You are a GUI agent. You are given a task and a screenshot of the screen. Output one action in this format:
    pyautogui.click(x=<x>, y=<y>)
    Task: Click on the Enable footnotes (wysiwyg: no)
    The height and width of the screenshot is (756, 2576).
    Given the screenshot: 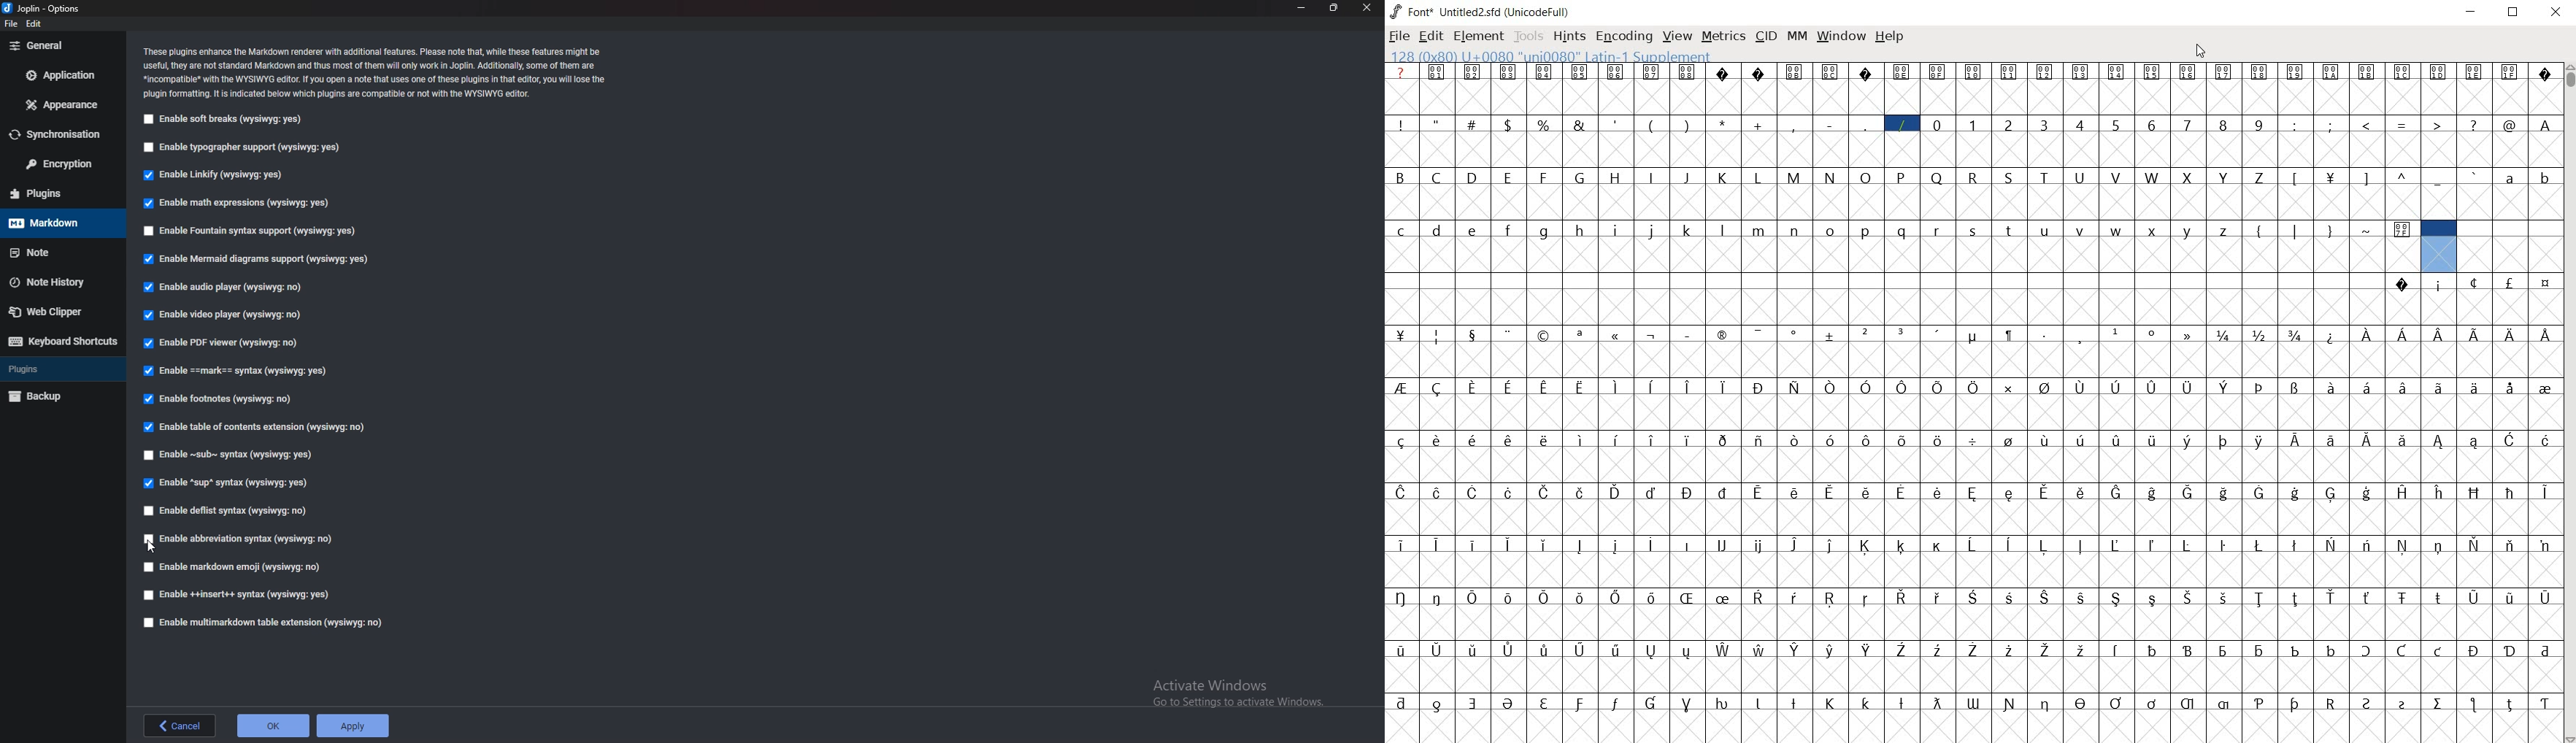 What is the action you would take?
    pyautogui.click(x=224, y=397)
    